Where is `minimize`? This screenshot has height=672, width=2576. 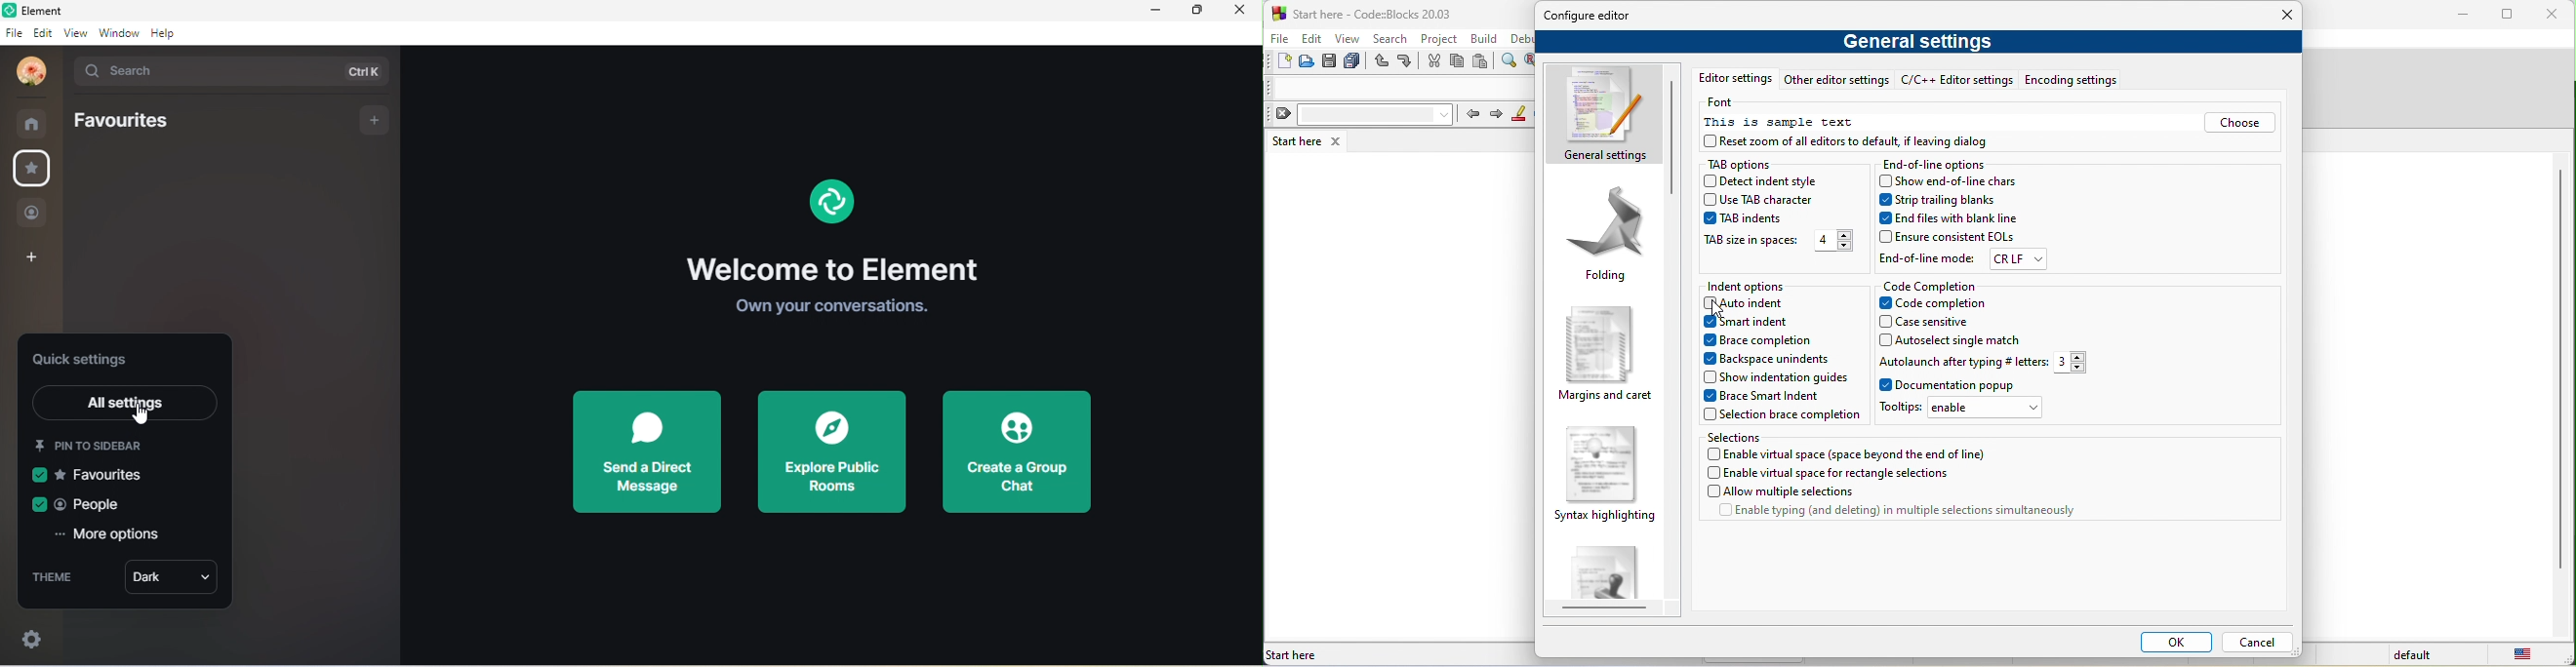
minimize is located at coordinates (1151, 13).